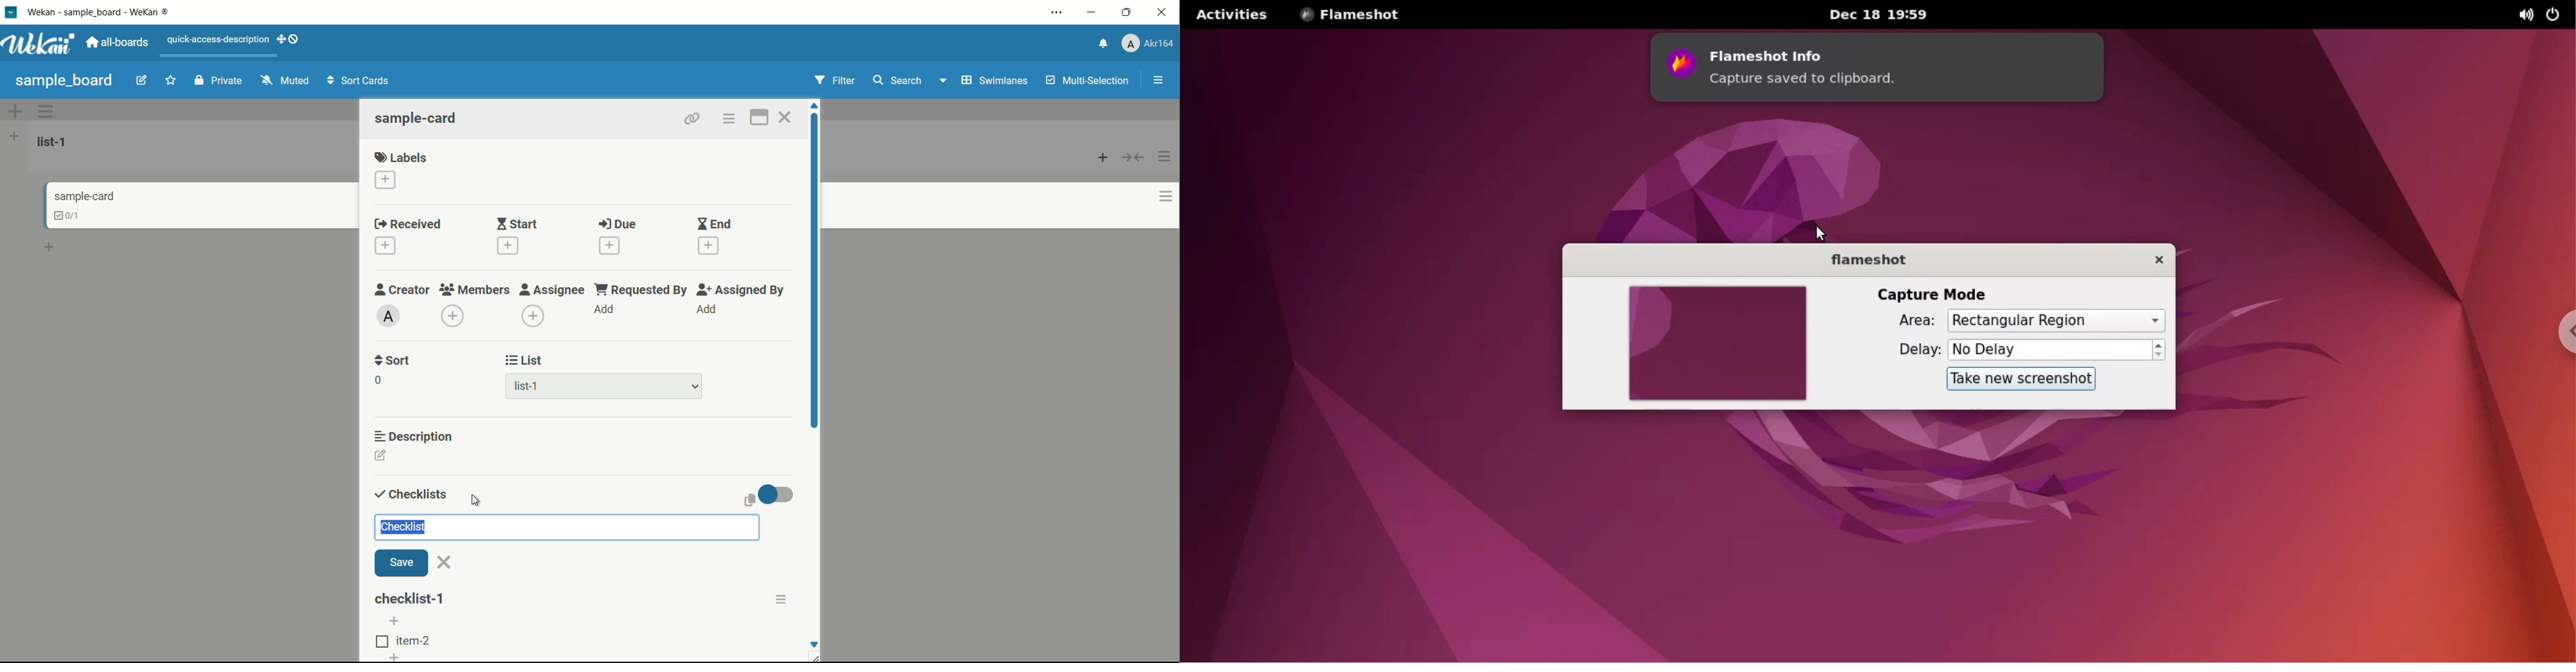 The image size is (2576, 672). What do you see at coordinates (605, 310) in the screenshot?
I see `add` at bounding box center [605, 310].